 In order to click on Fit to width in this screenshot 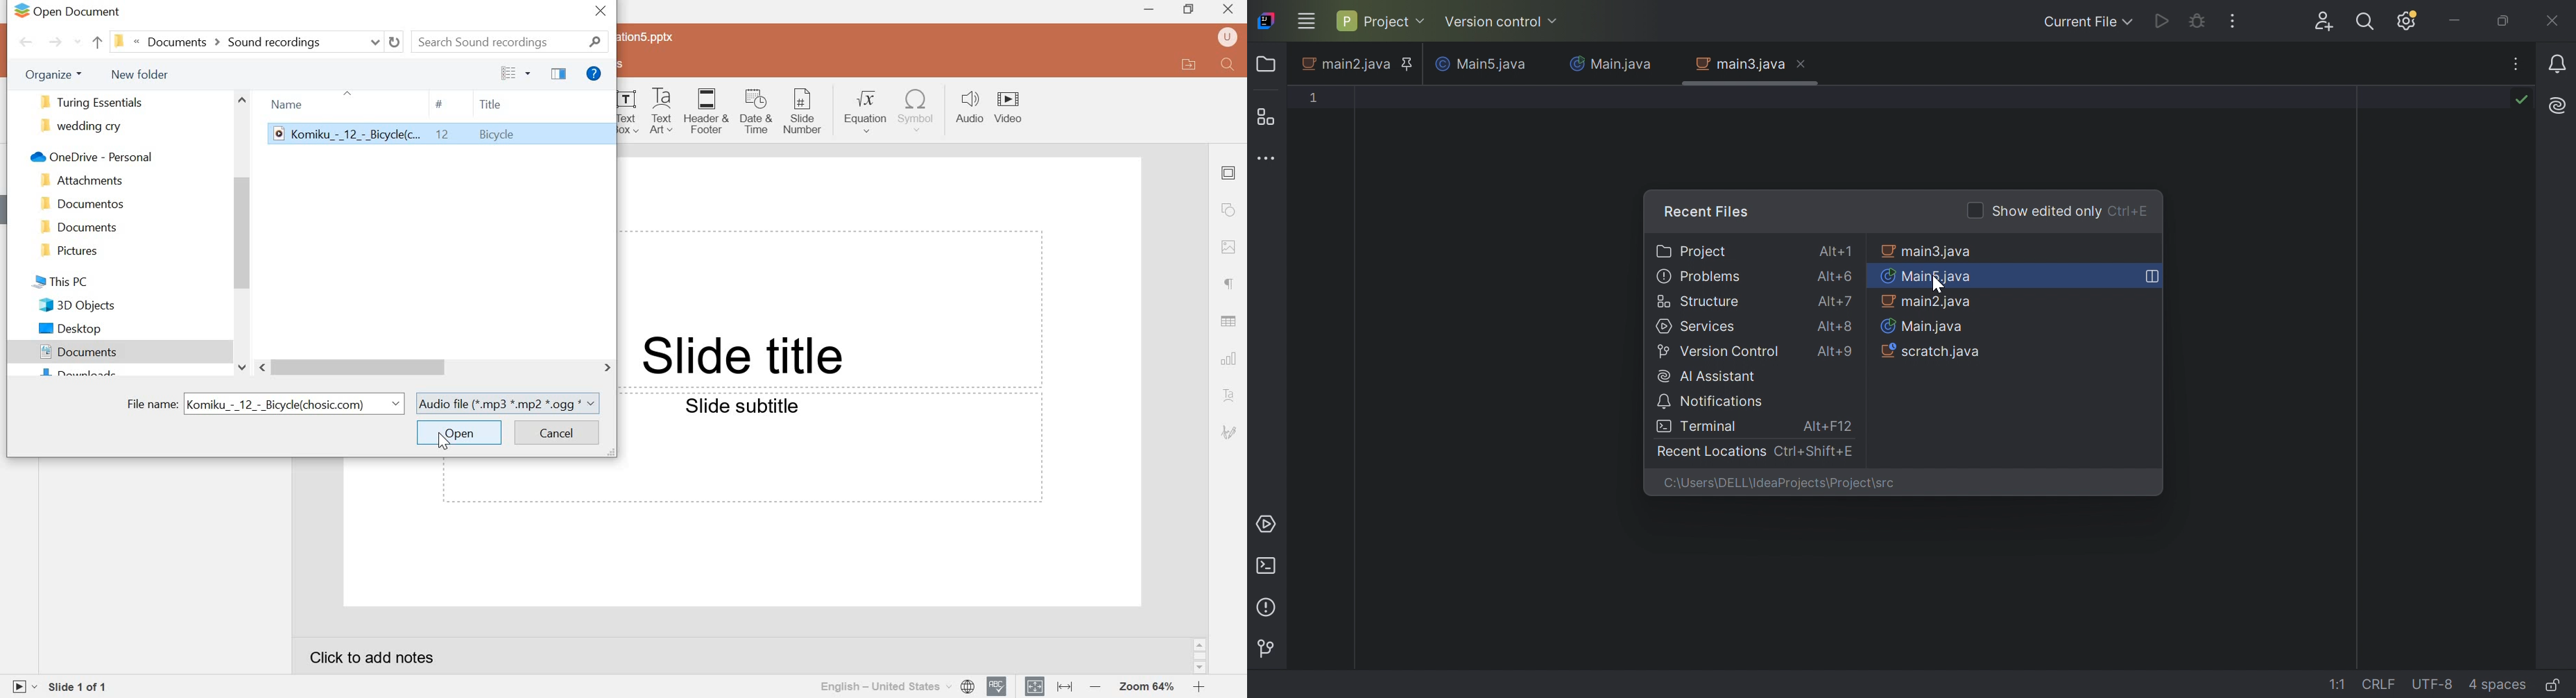, I will do `click(1064, 686)`.